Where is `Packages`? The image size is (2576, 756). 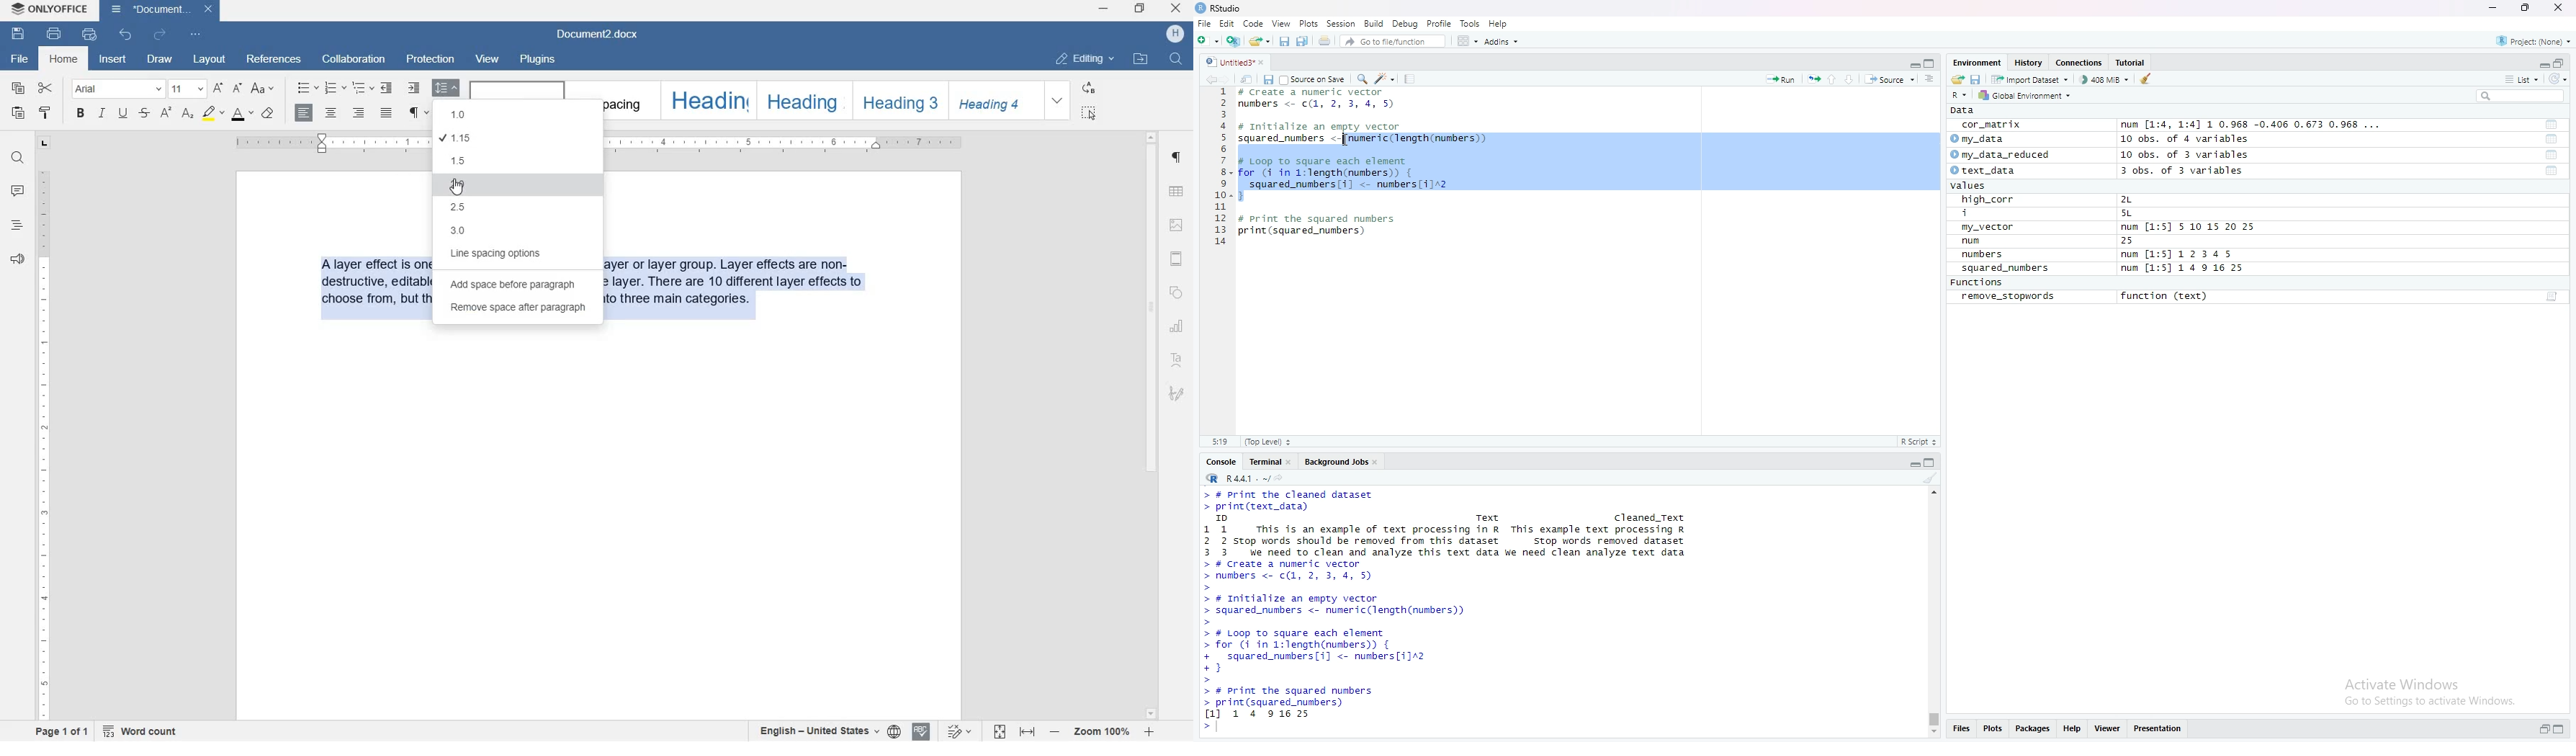 Packages is located at coordinates (2034, 730).